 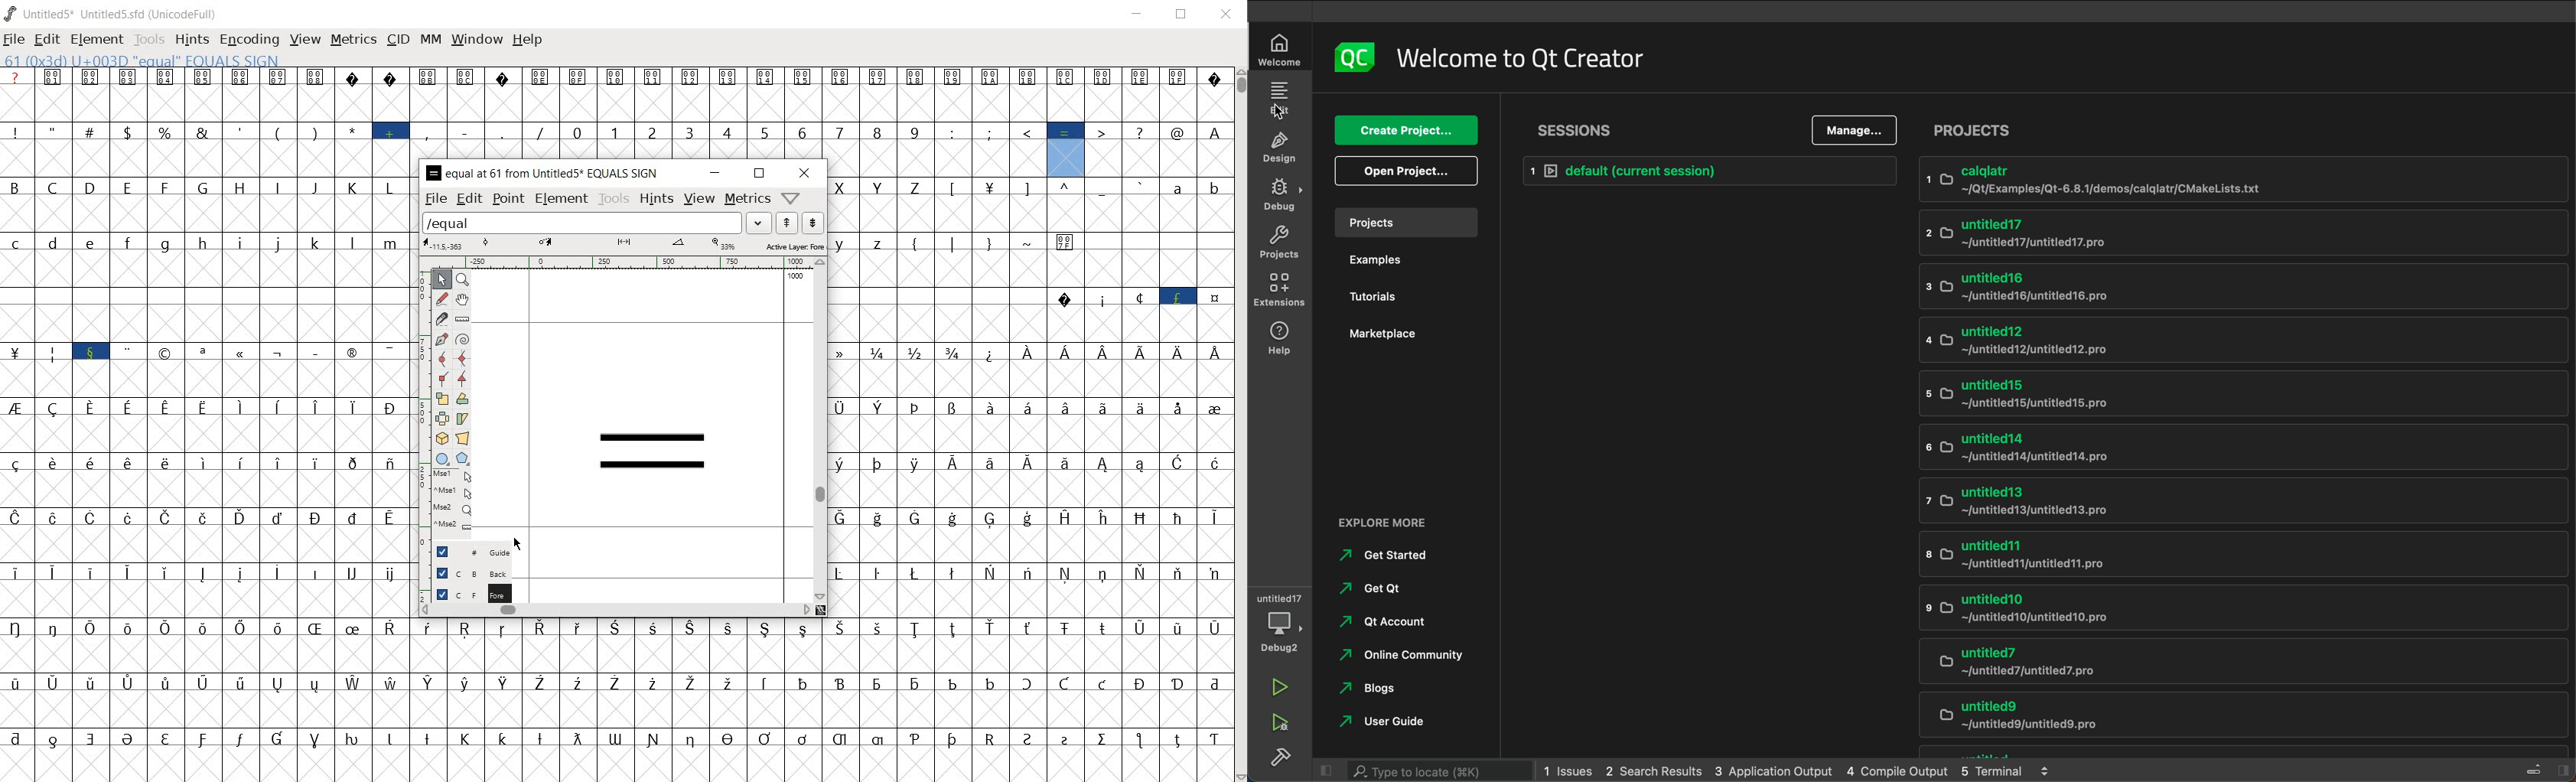 What do you see at coordinates (353, 40) in the screenshot?
I see `metrics` at bounding box center [353, 40].